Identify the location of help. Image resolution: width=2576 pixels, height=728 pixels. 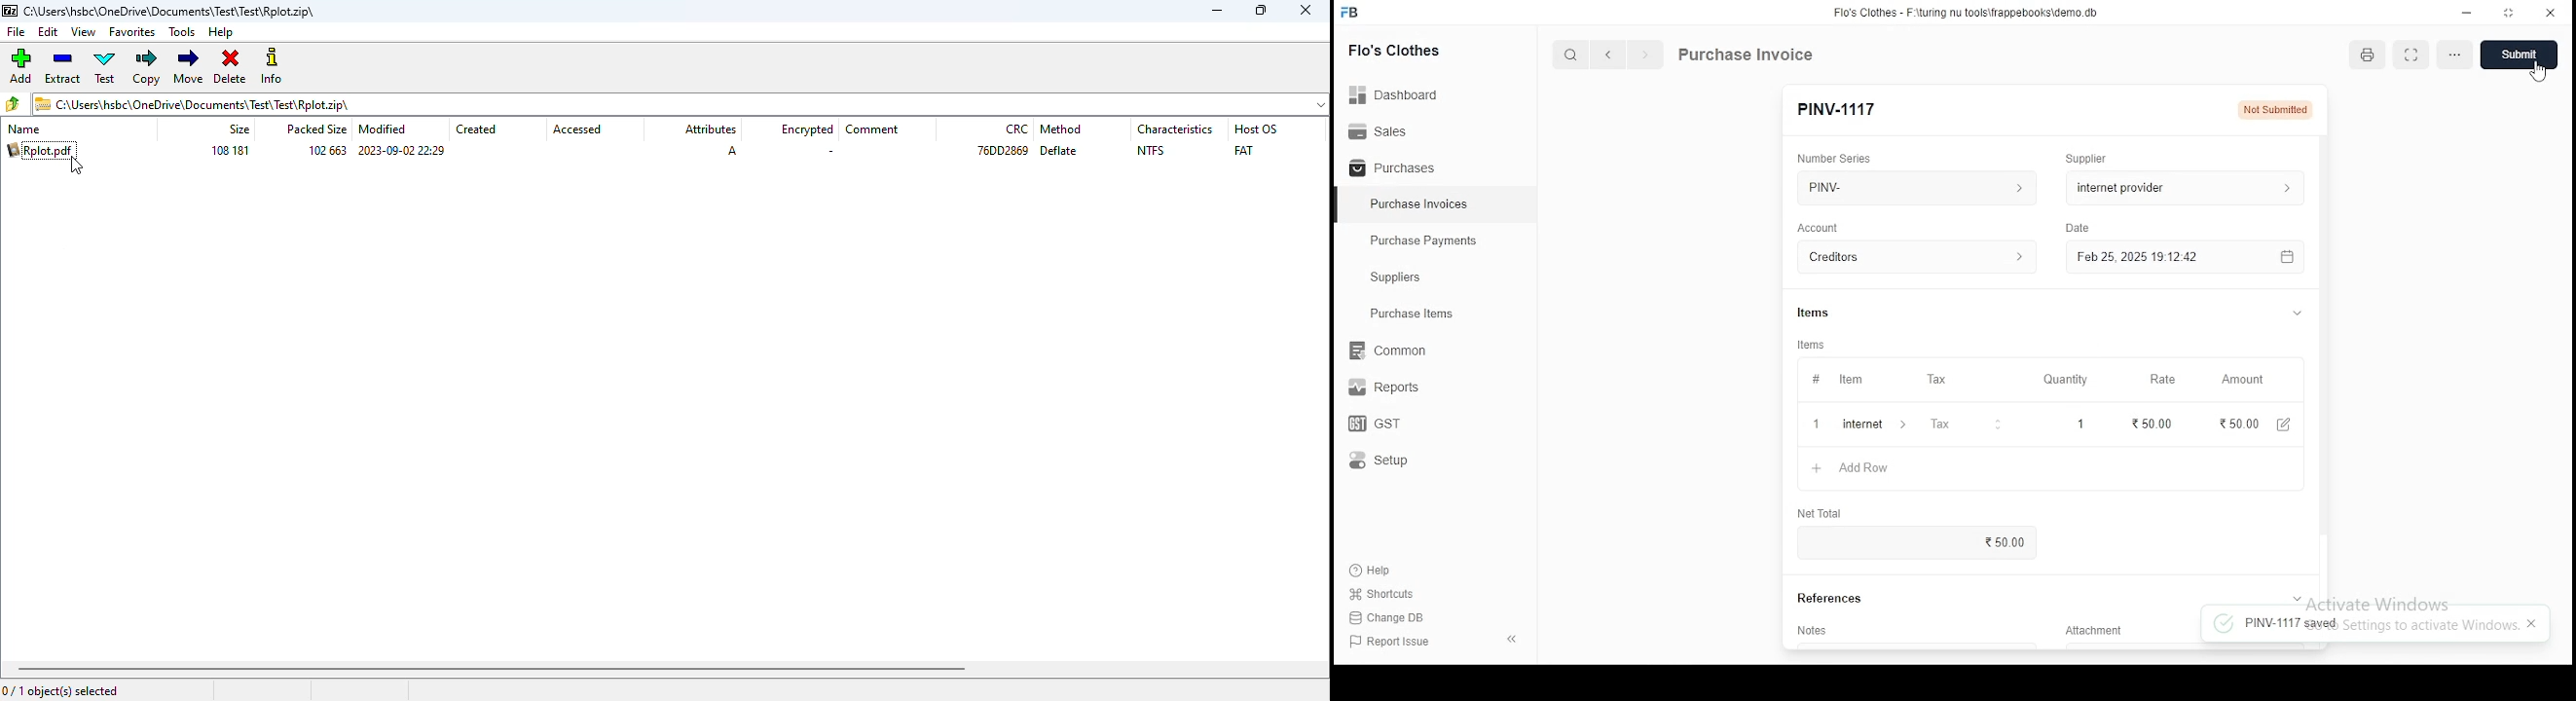
(1375, 568).